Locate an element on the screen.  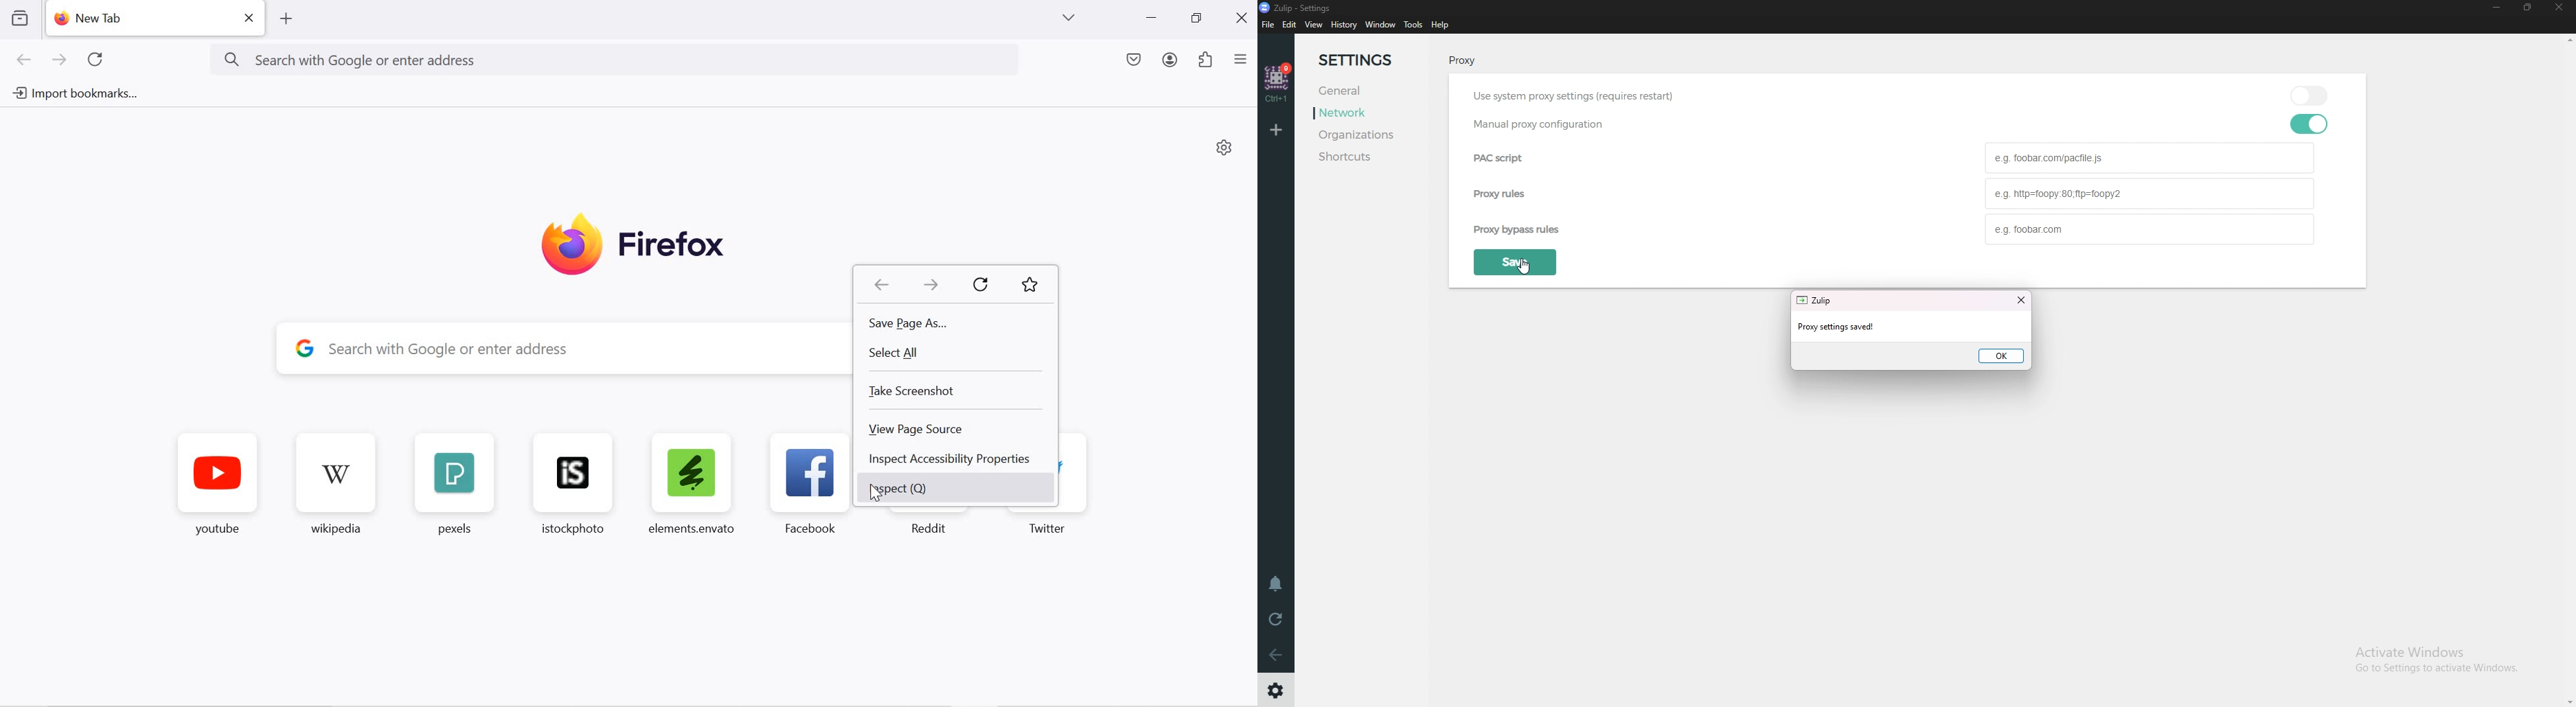
Reload is located at coordinates (1275, 618).